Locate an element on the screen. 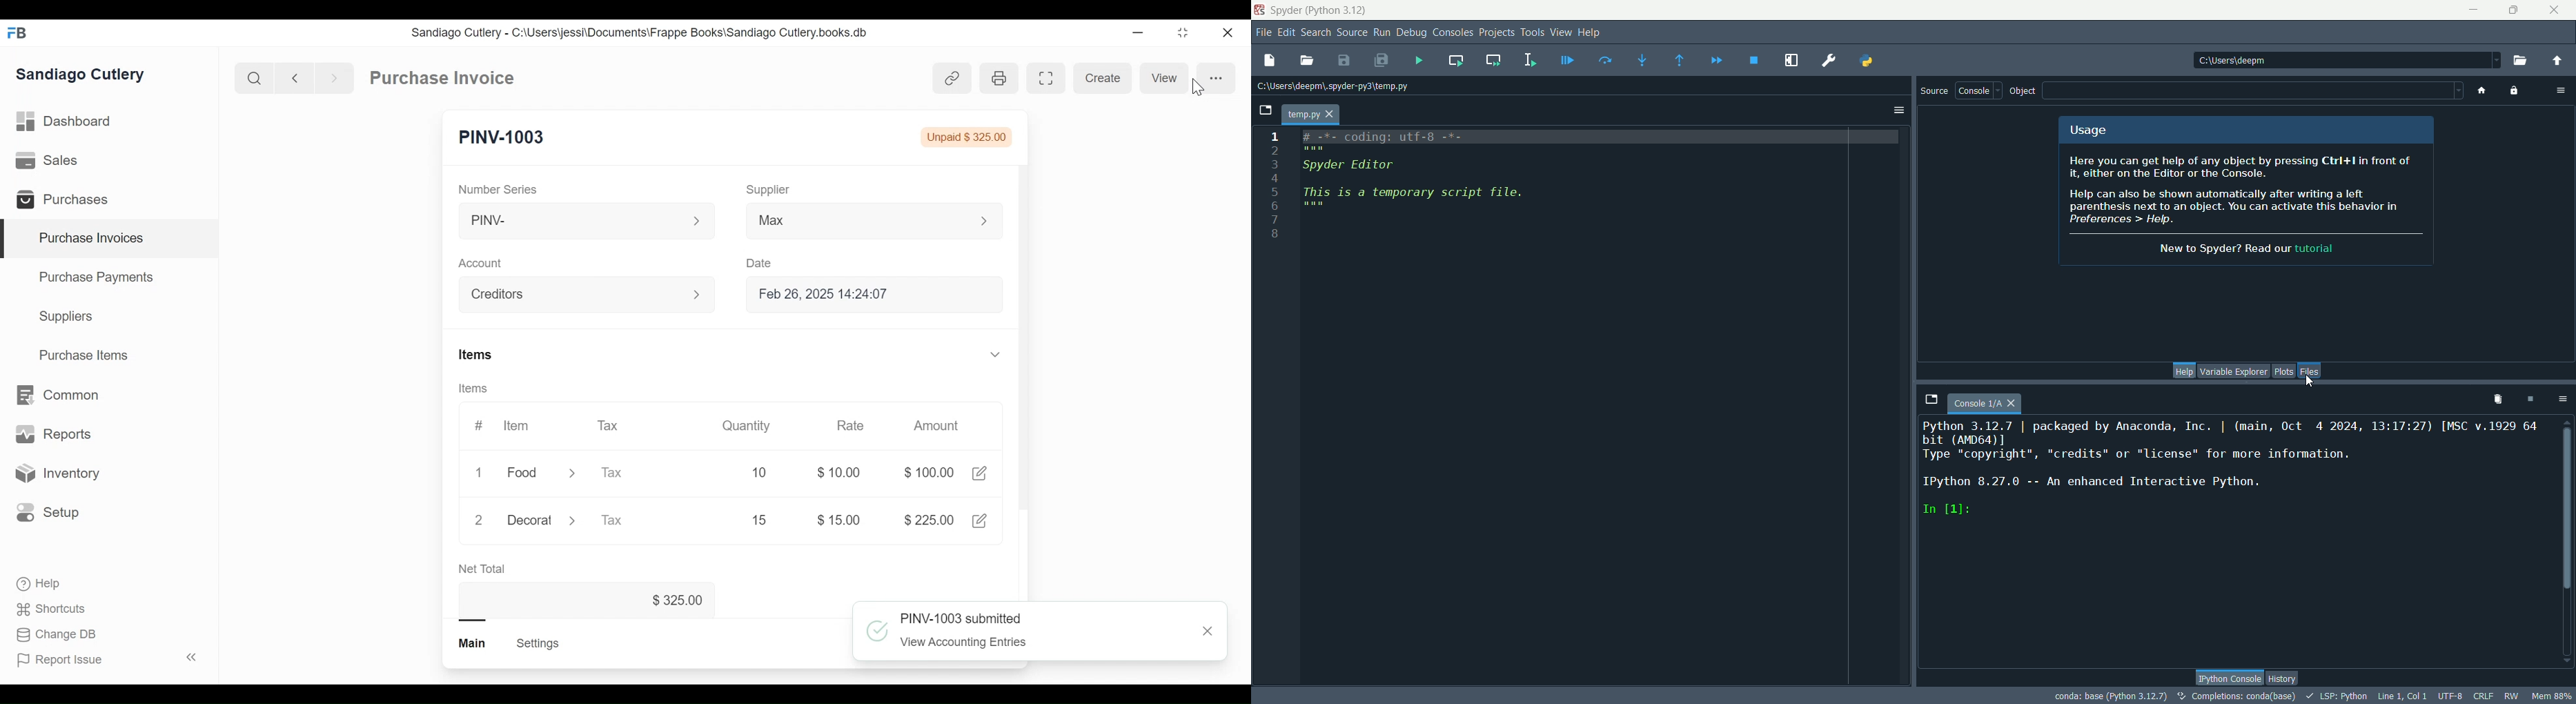 The image size is (2576, 728). Rate is located at coordinates (849, 425).